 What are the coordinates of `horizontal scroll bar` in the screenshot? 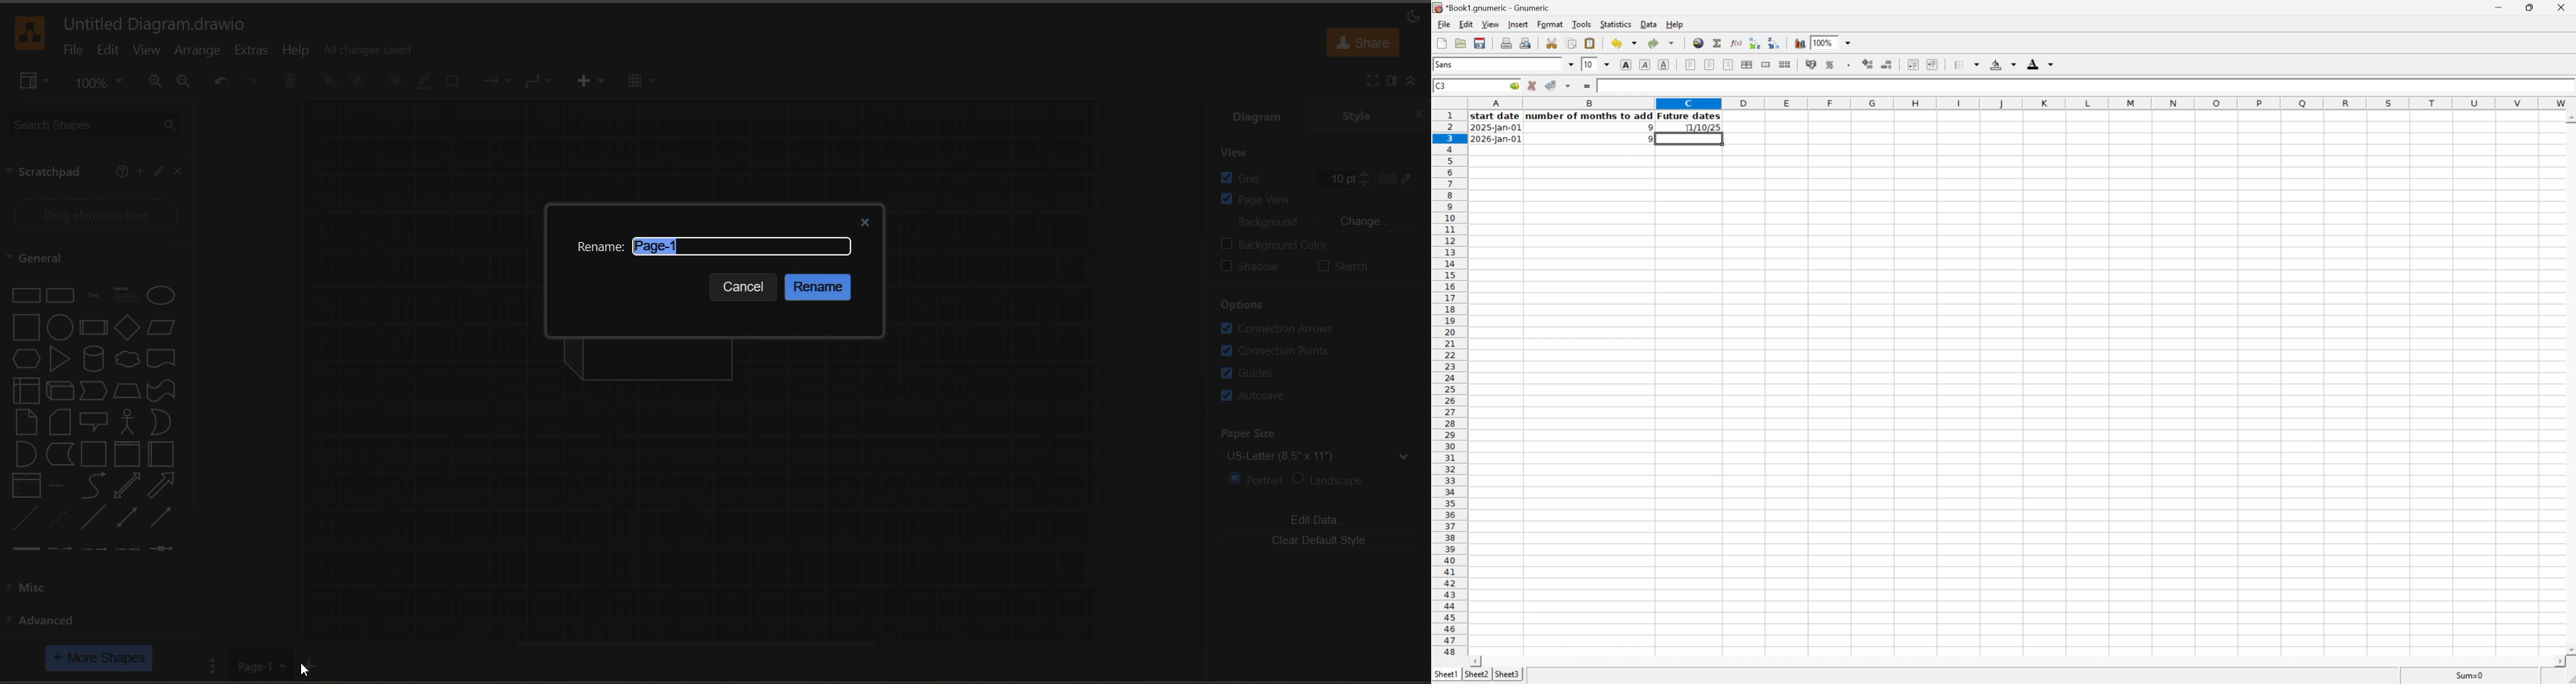 It's located at (701, 643).